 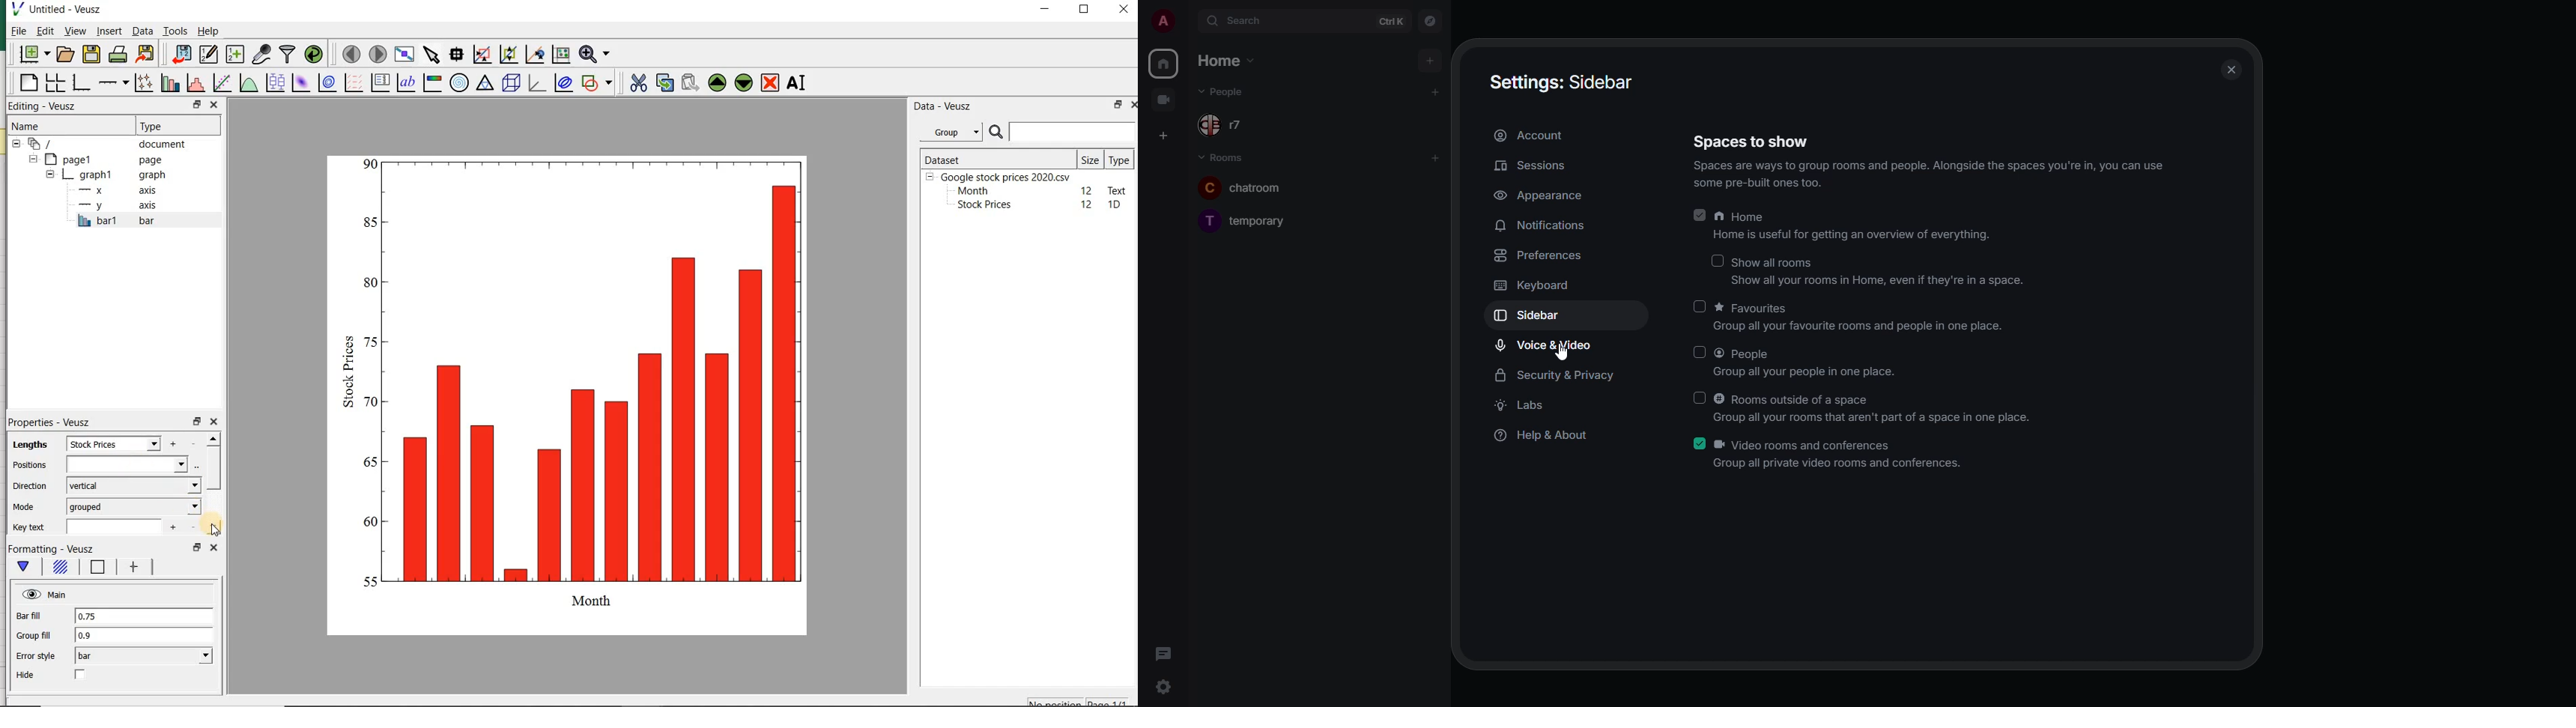 I want to click on text label, so click(x=406, y=84).